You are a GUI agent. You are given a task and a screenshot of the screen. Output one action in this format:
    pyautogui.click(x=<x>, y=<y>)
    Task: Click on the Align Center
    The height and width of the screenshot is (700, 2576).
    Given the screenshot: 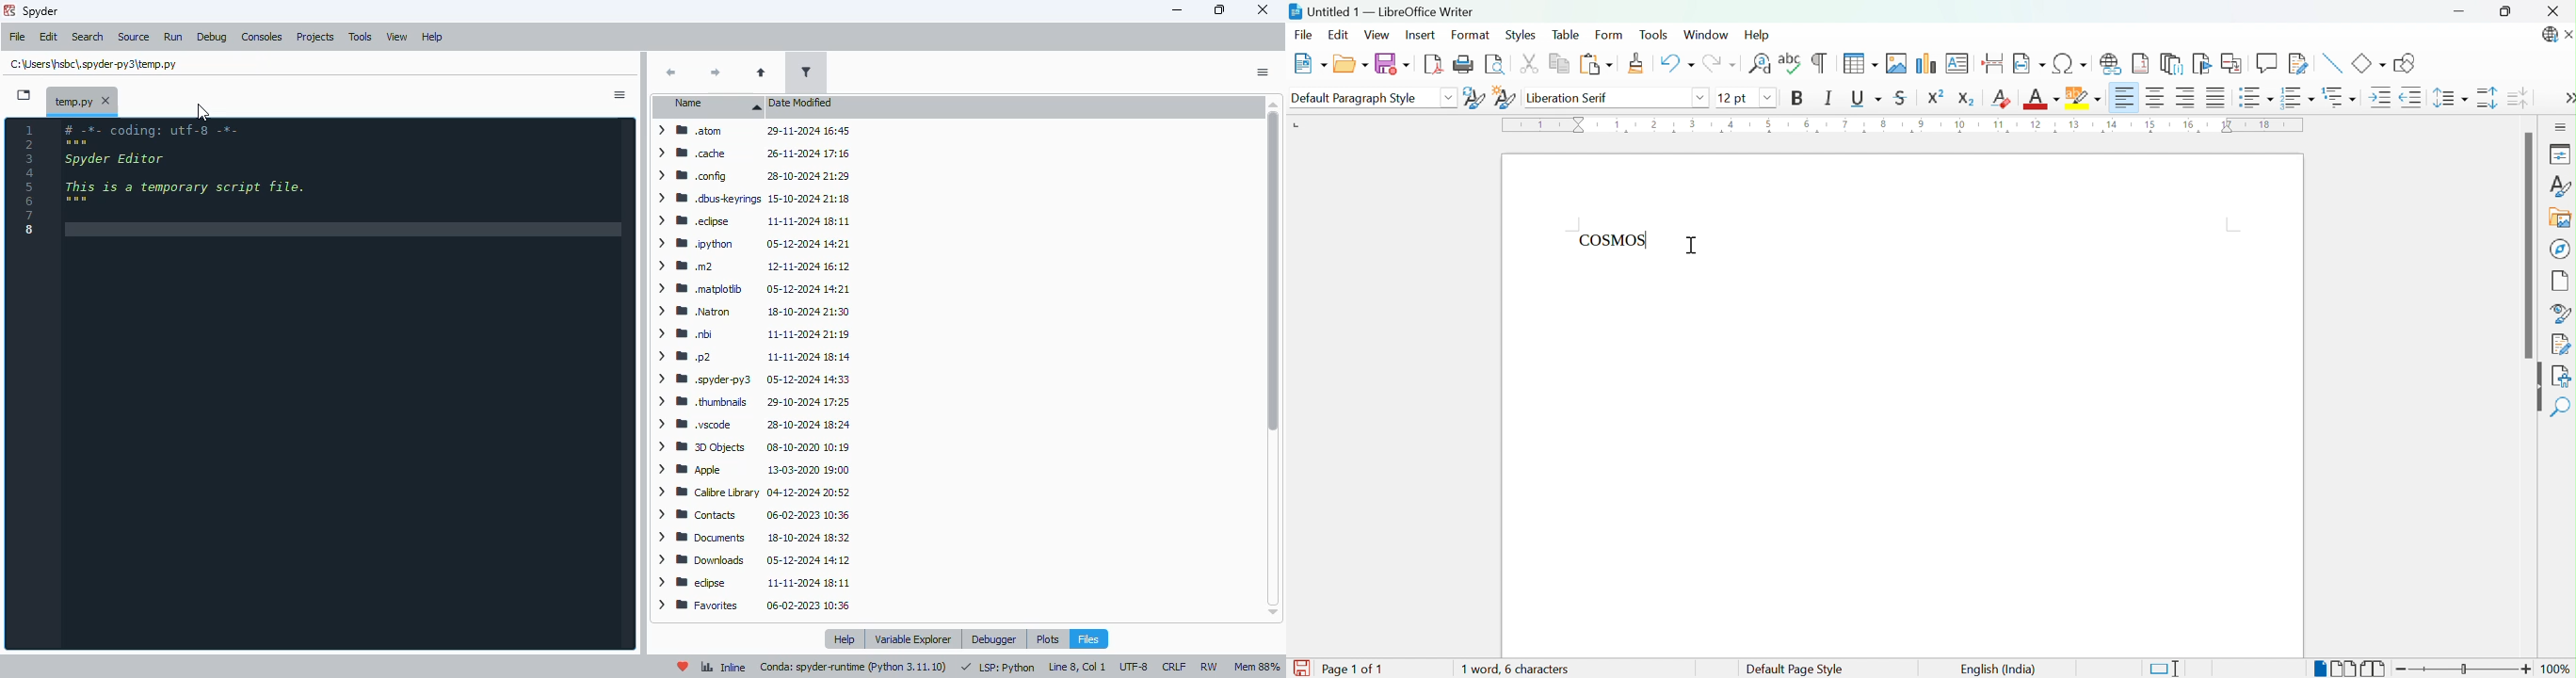 What is the action you would take?
    pyautogui.click(x=2156, y=98)
    